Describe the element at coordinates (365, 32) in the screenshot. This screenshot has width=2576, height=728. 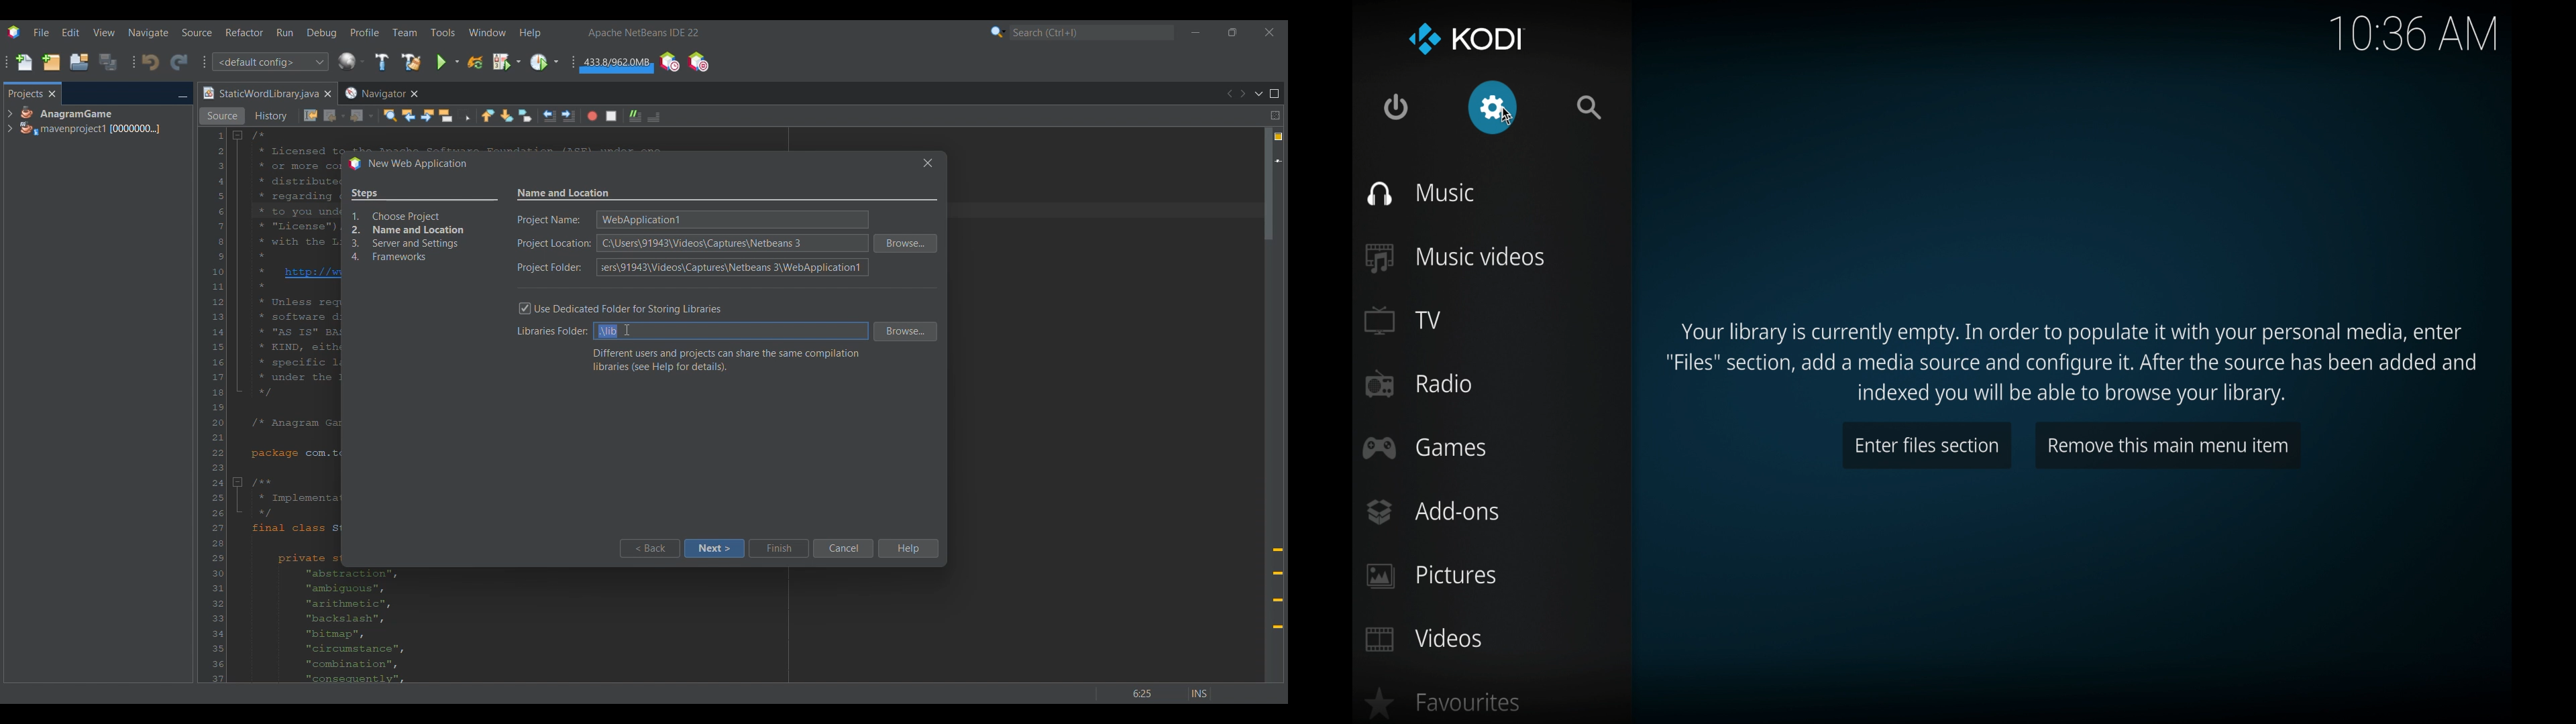
I see `Profile menu` at that location.